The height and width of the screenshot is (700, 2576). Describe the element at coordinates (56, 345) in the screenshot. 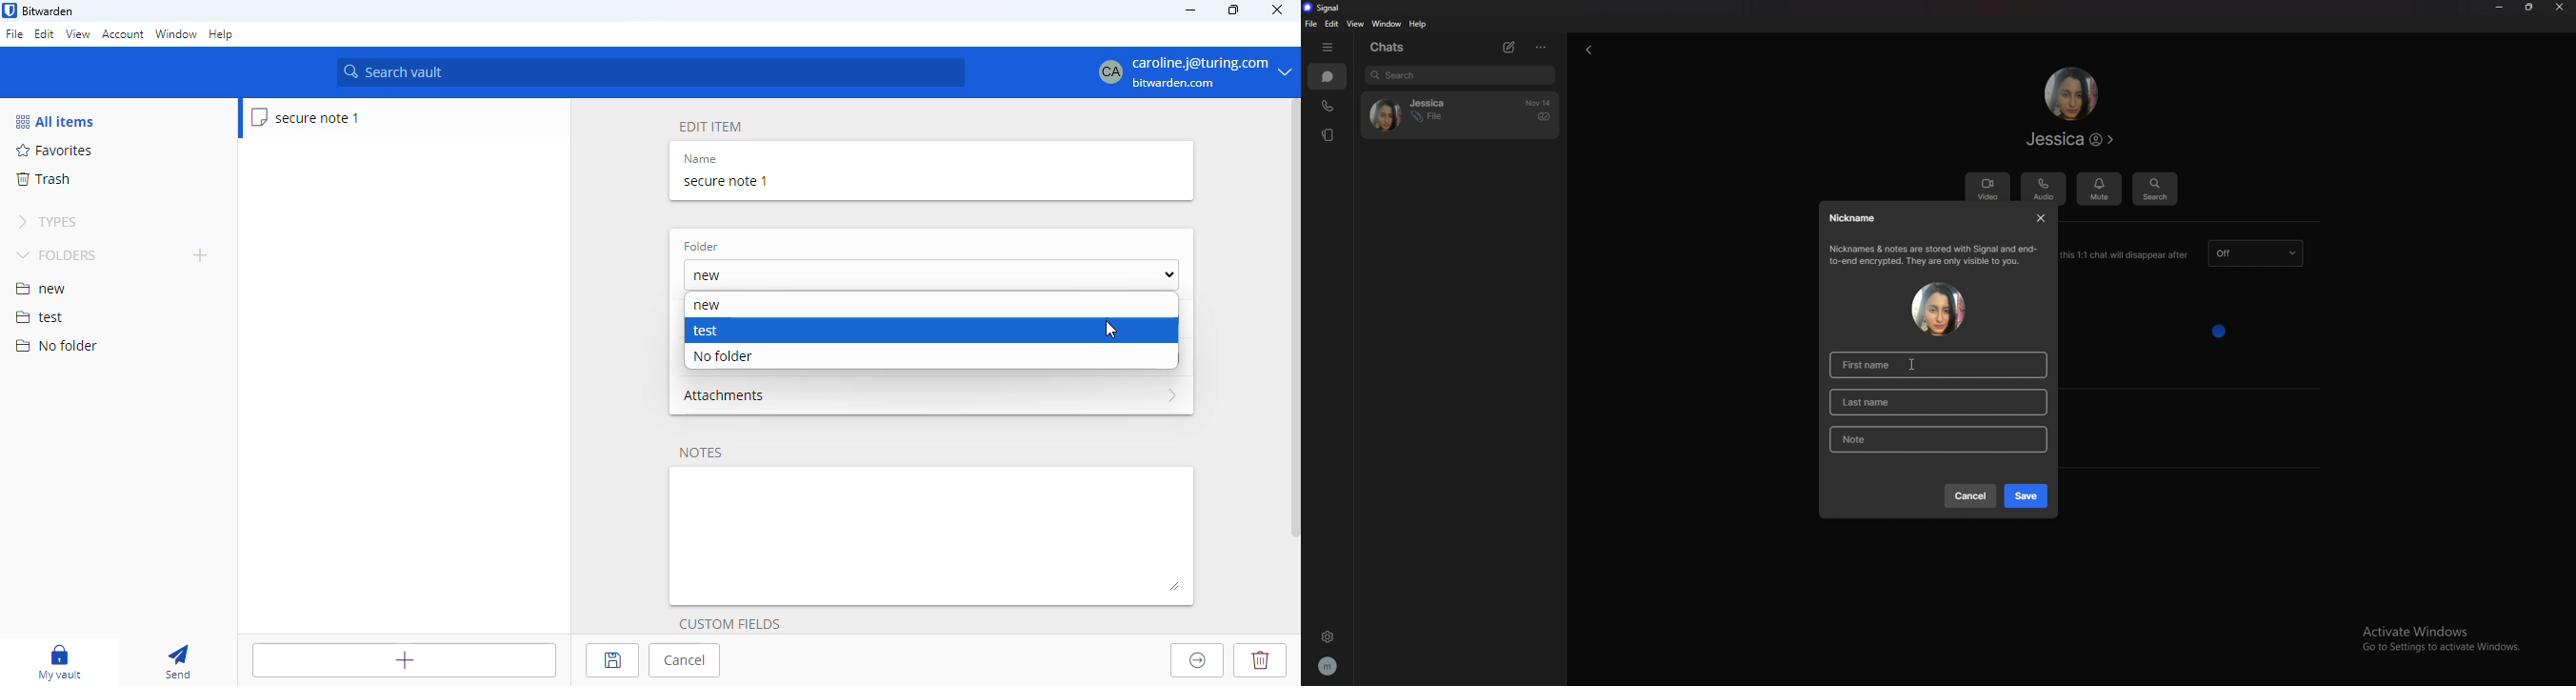

I see `no folder` at that location.